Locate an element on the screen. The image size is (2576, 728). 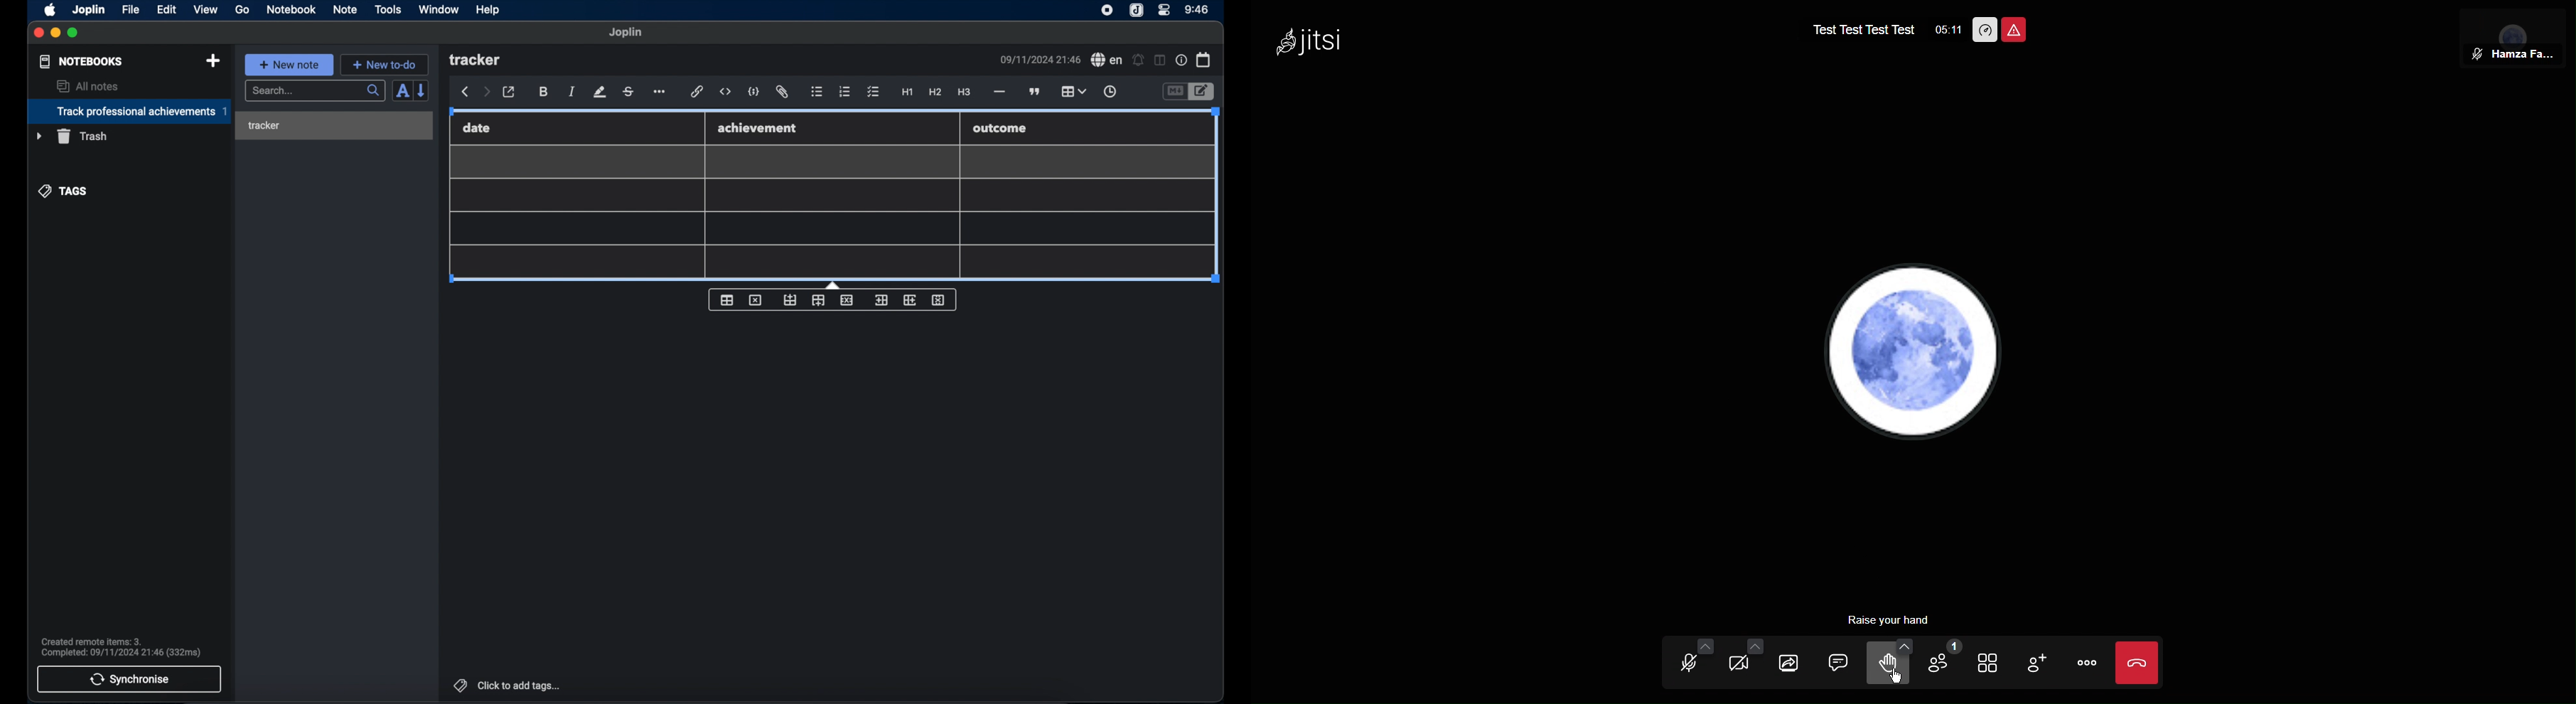
new notebook is located at coordinates (213, 61).